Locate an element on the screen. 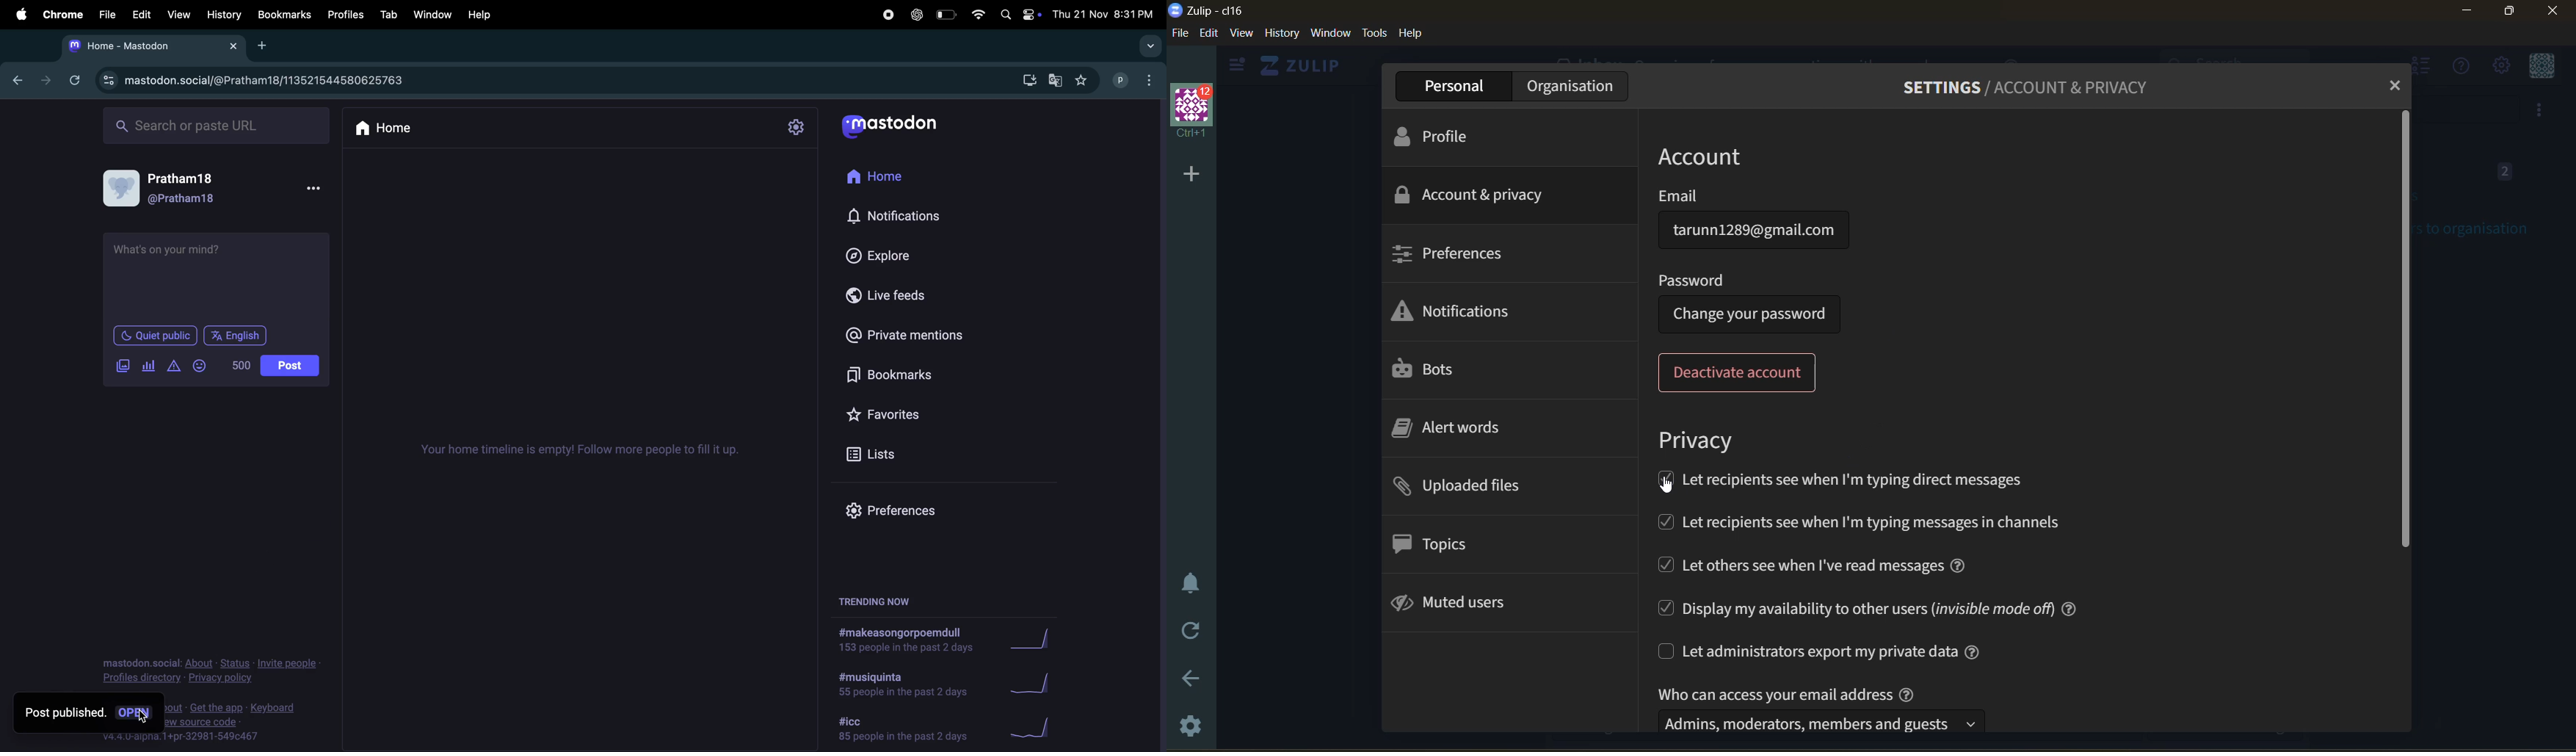 The image size is (2576, 756). let recepients see when I'm typing direct messages is located at coordinates (1860, 480).